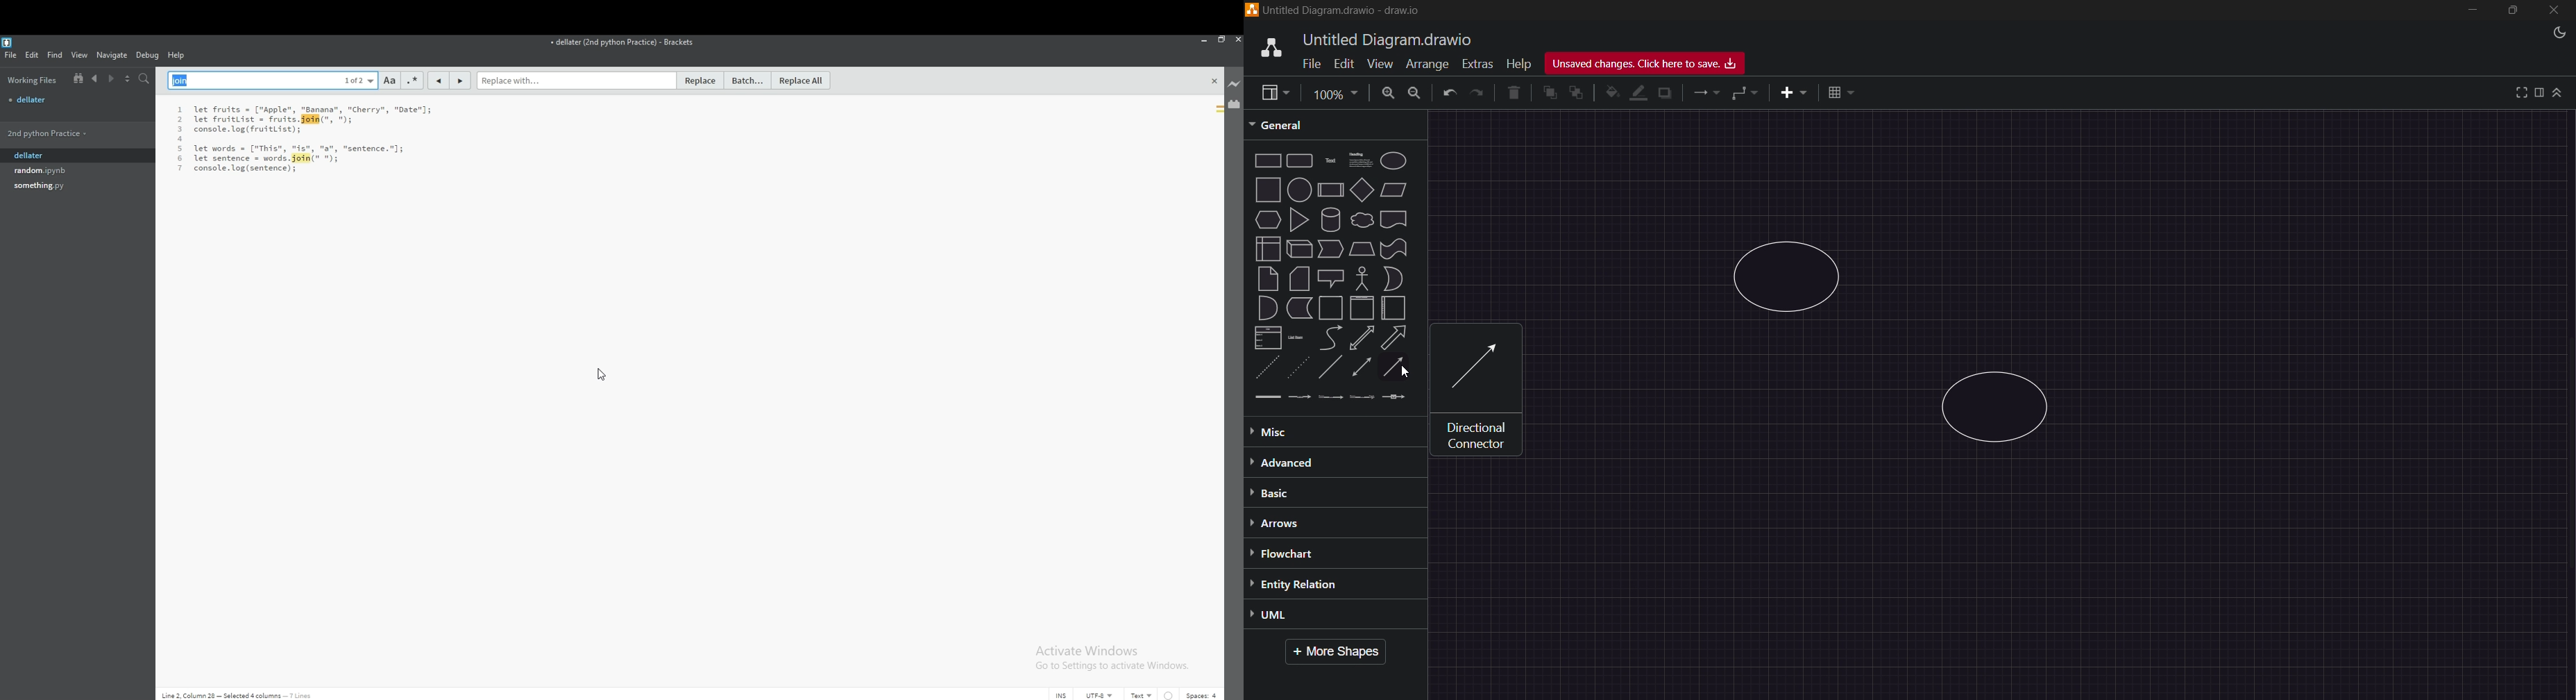 This screenshot has height=700, width=2576. I want to click on Minimize, so click(2477, 11).